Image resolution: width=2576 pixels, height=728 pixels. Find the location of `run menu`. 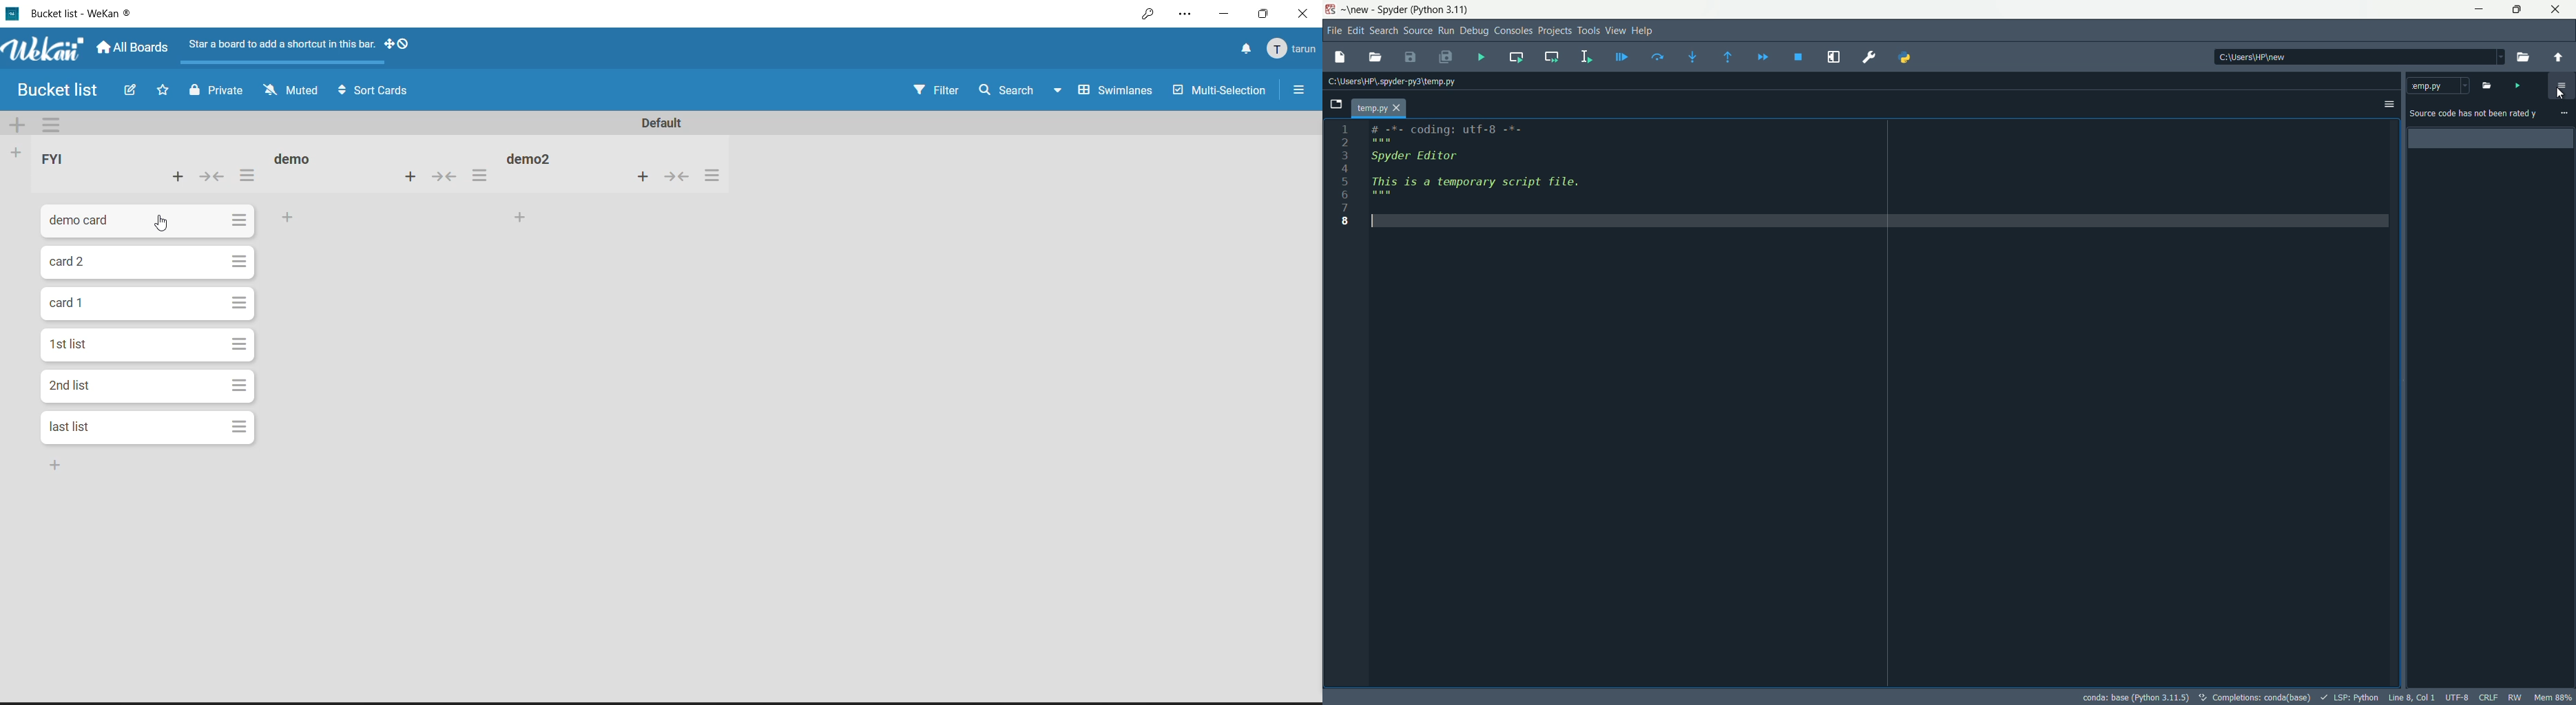

run menu is located at coordinates (1445, 31).